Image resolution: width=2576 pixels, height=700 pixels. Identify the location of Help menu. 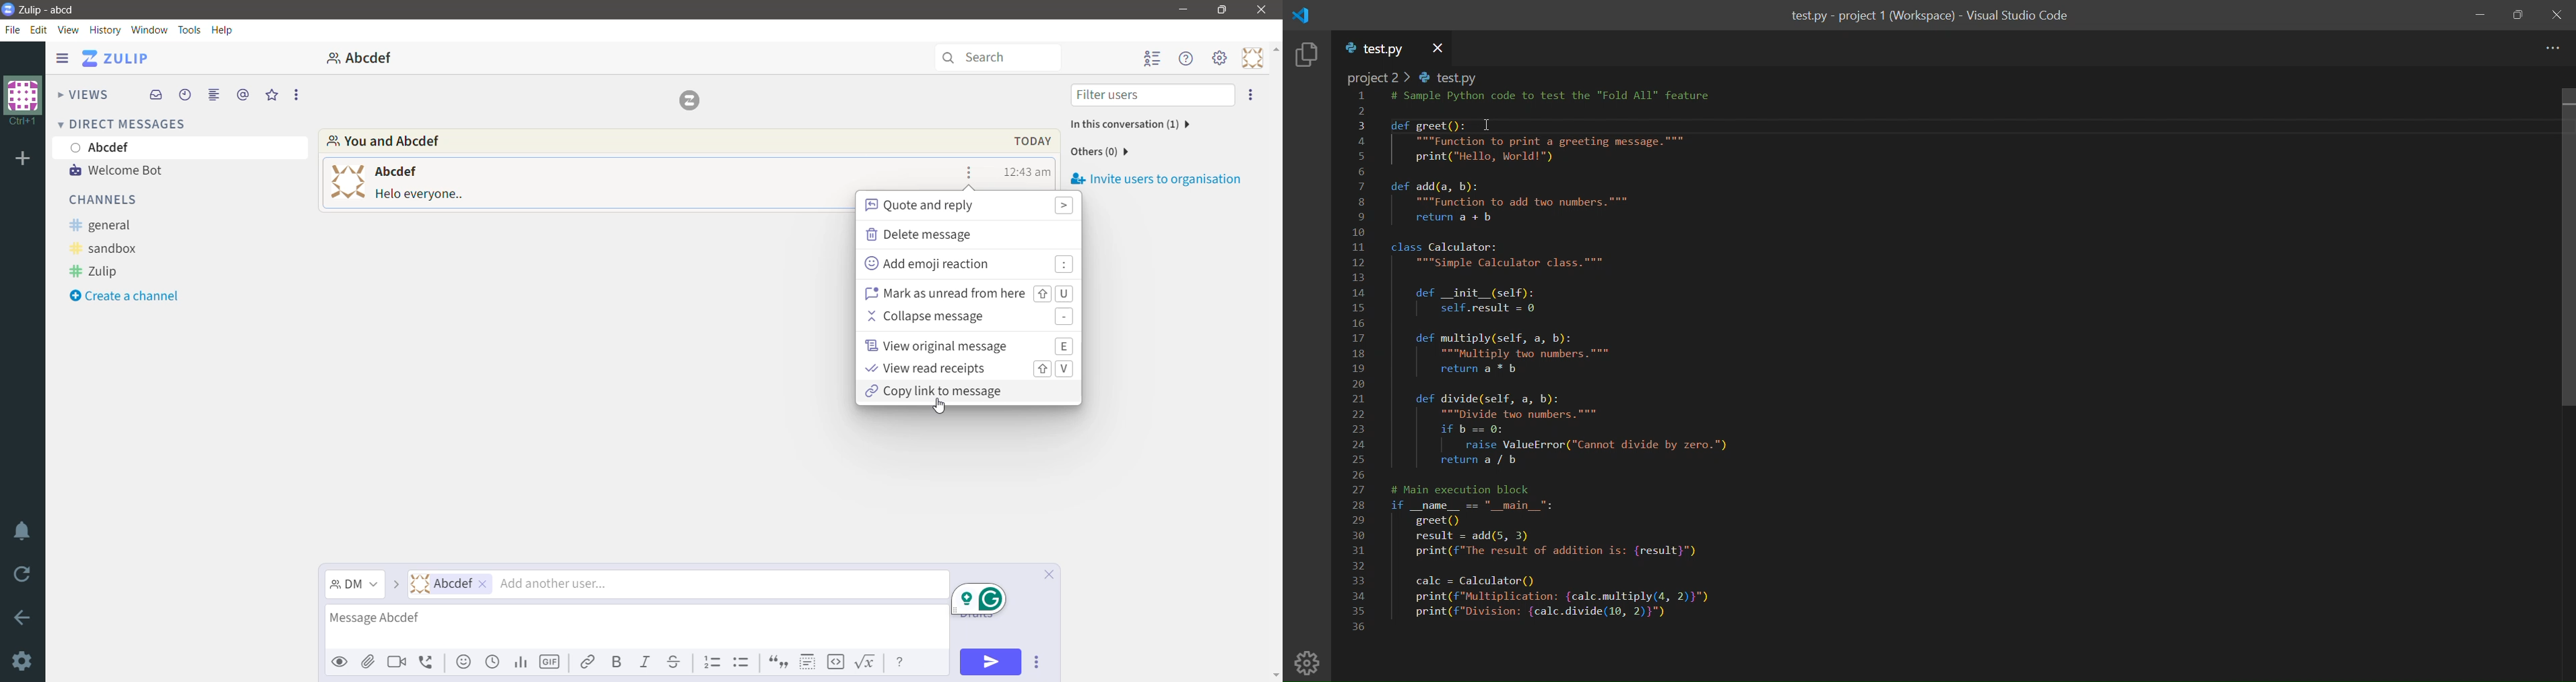
(1188, 58).